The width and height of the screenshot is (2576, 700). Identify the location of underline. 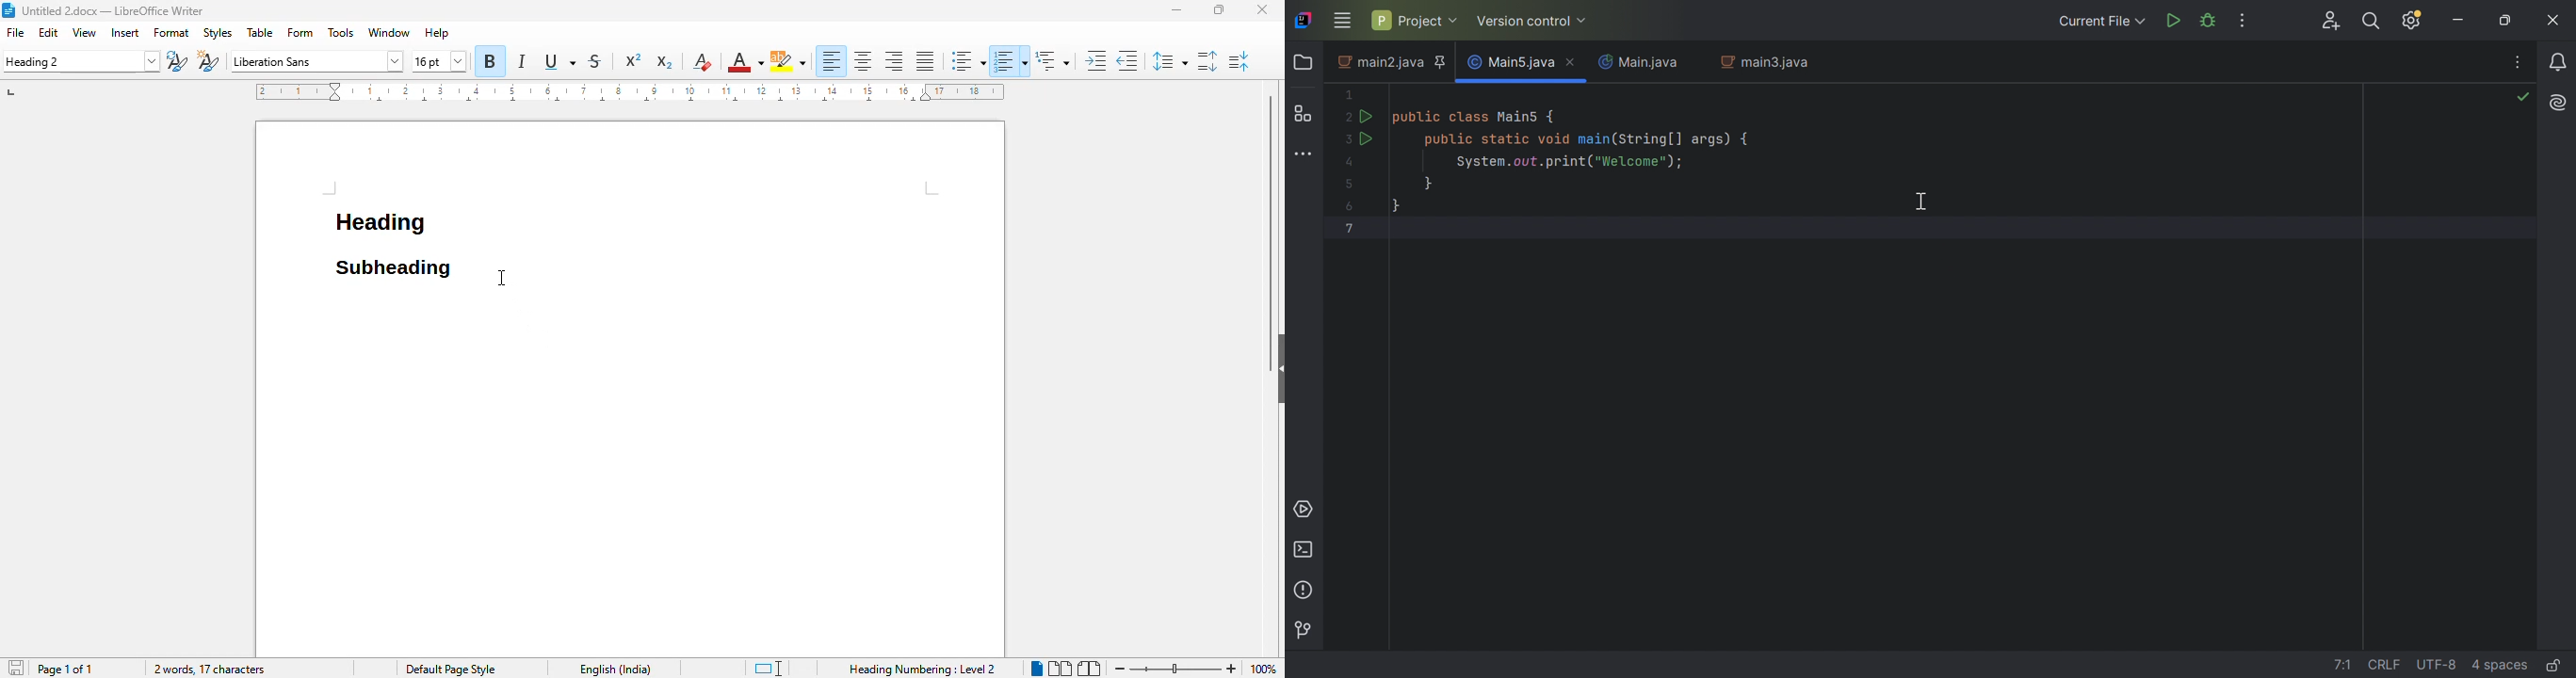
(560, 61).